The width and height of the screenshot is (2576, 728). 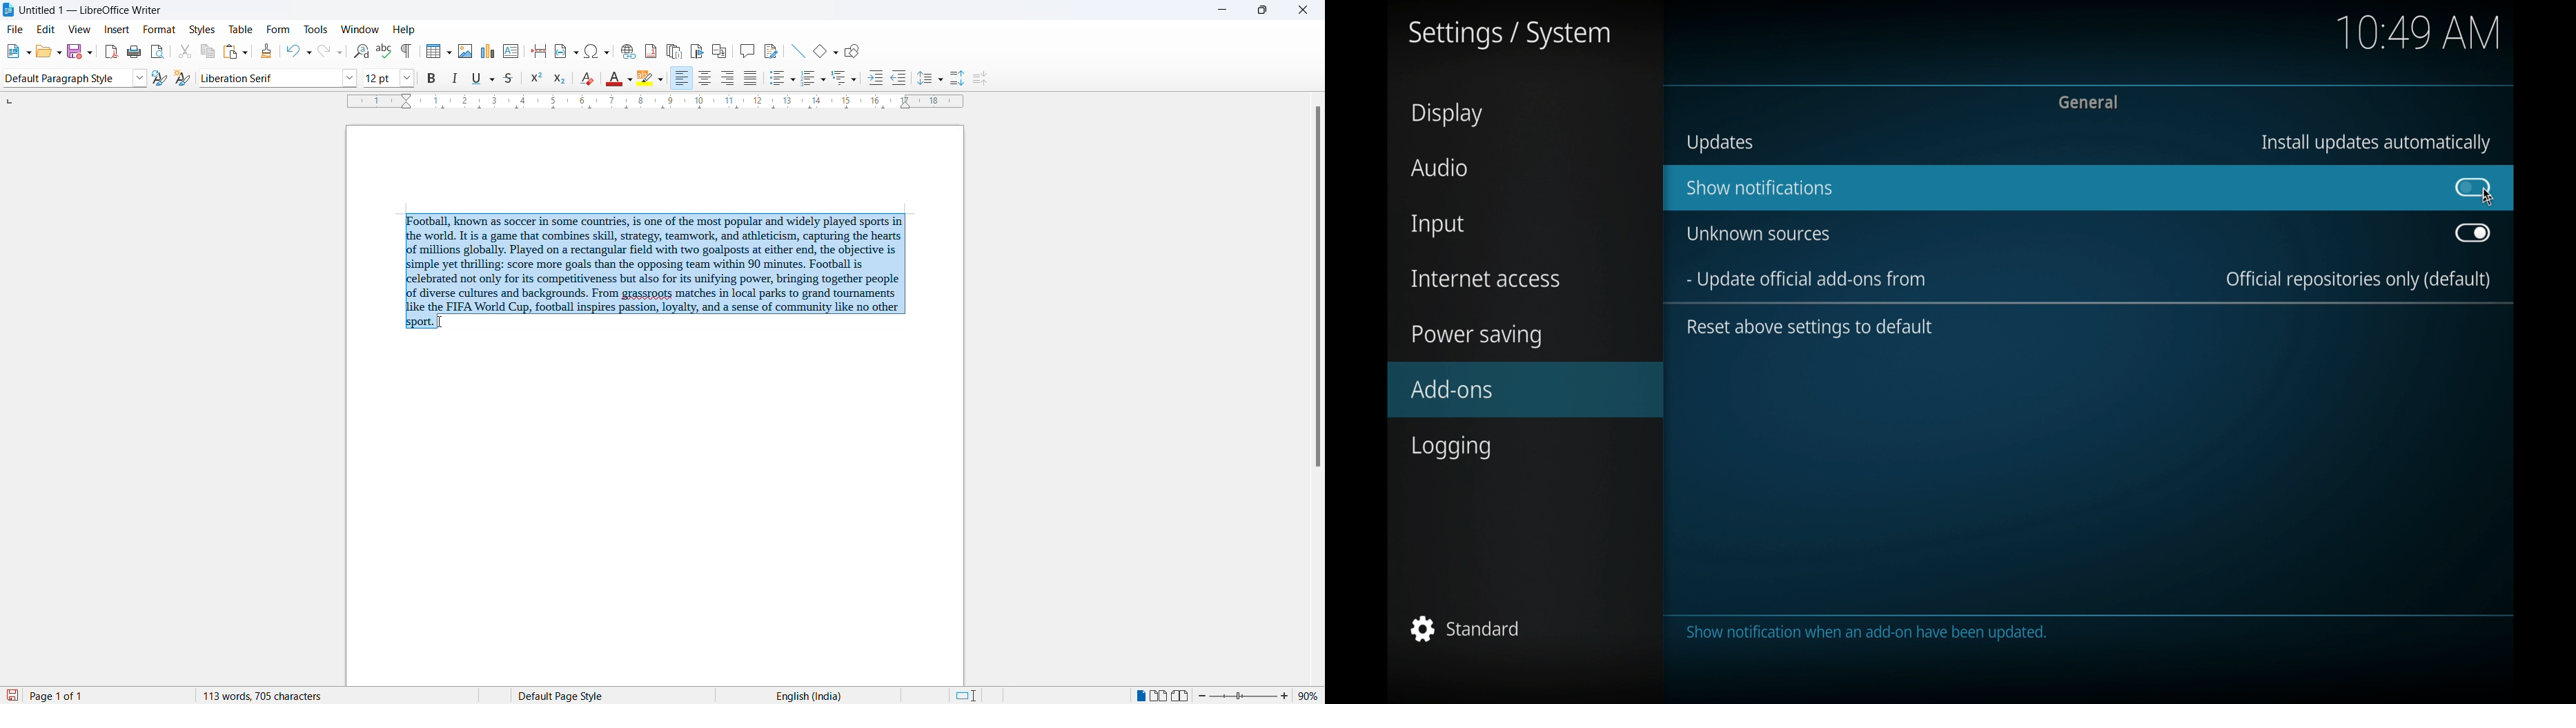 I want to click on print preview, so click(x=159, y=51).